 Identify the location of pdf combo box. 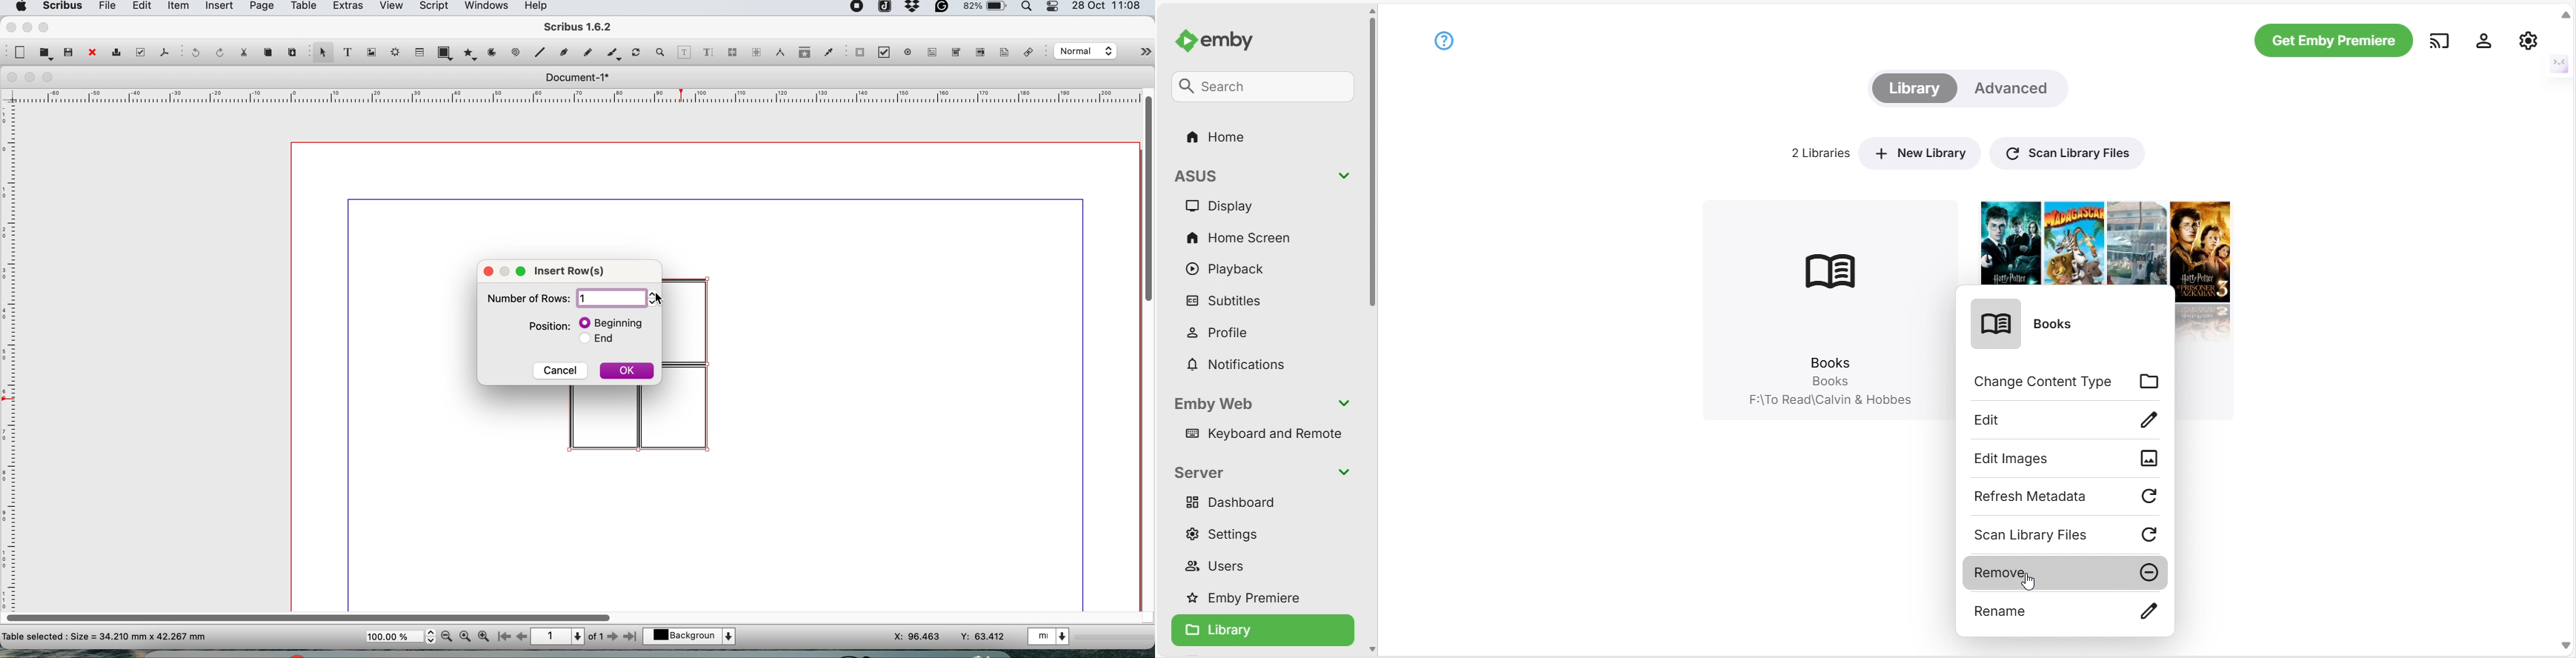
(954, 55).